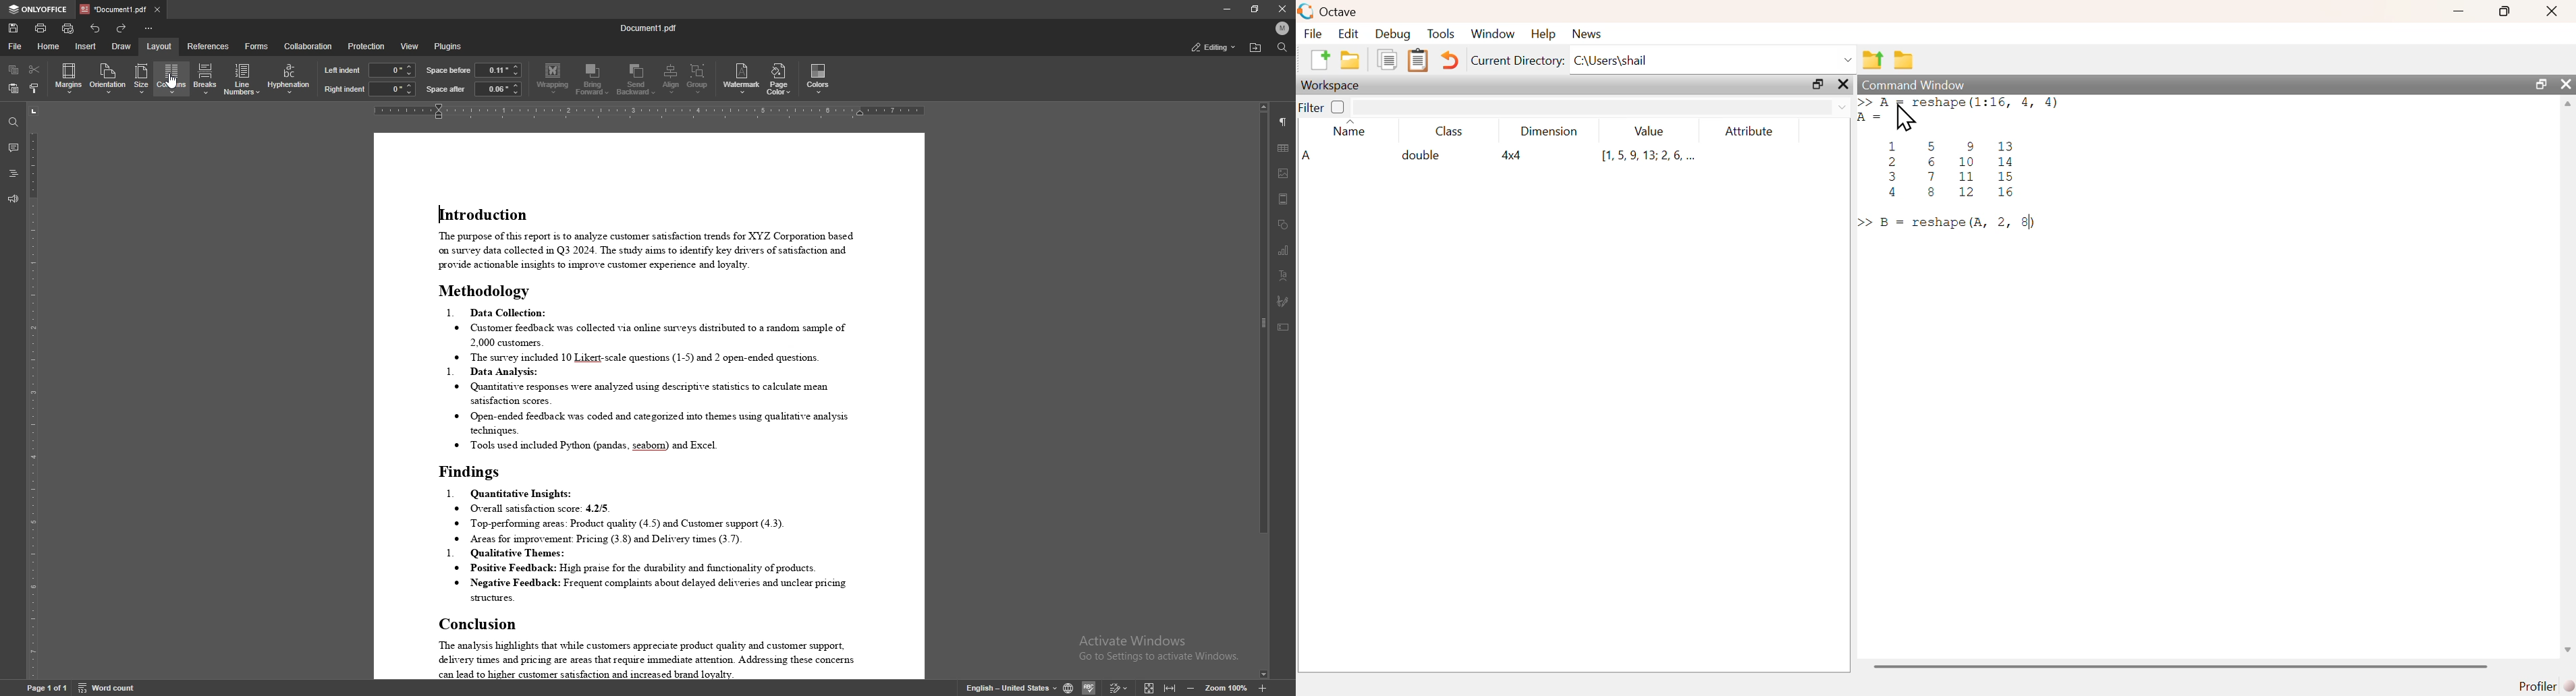 The image size is (2576, 700). I want to click on layout, so click(160, 46).